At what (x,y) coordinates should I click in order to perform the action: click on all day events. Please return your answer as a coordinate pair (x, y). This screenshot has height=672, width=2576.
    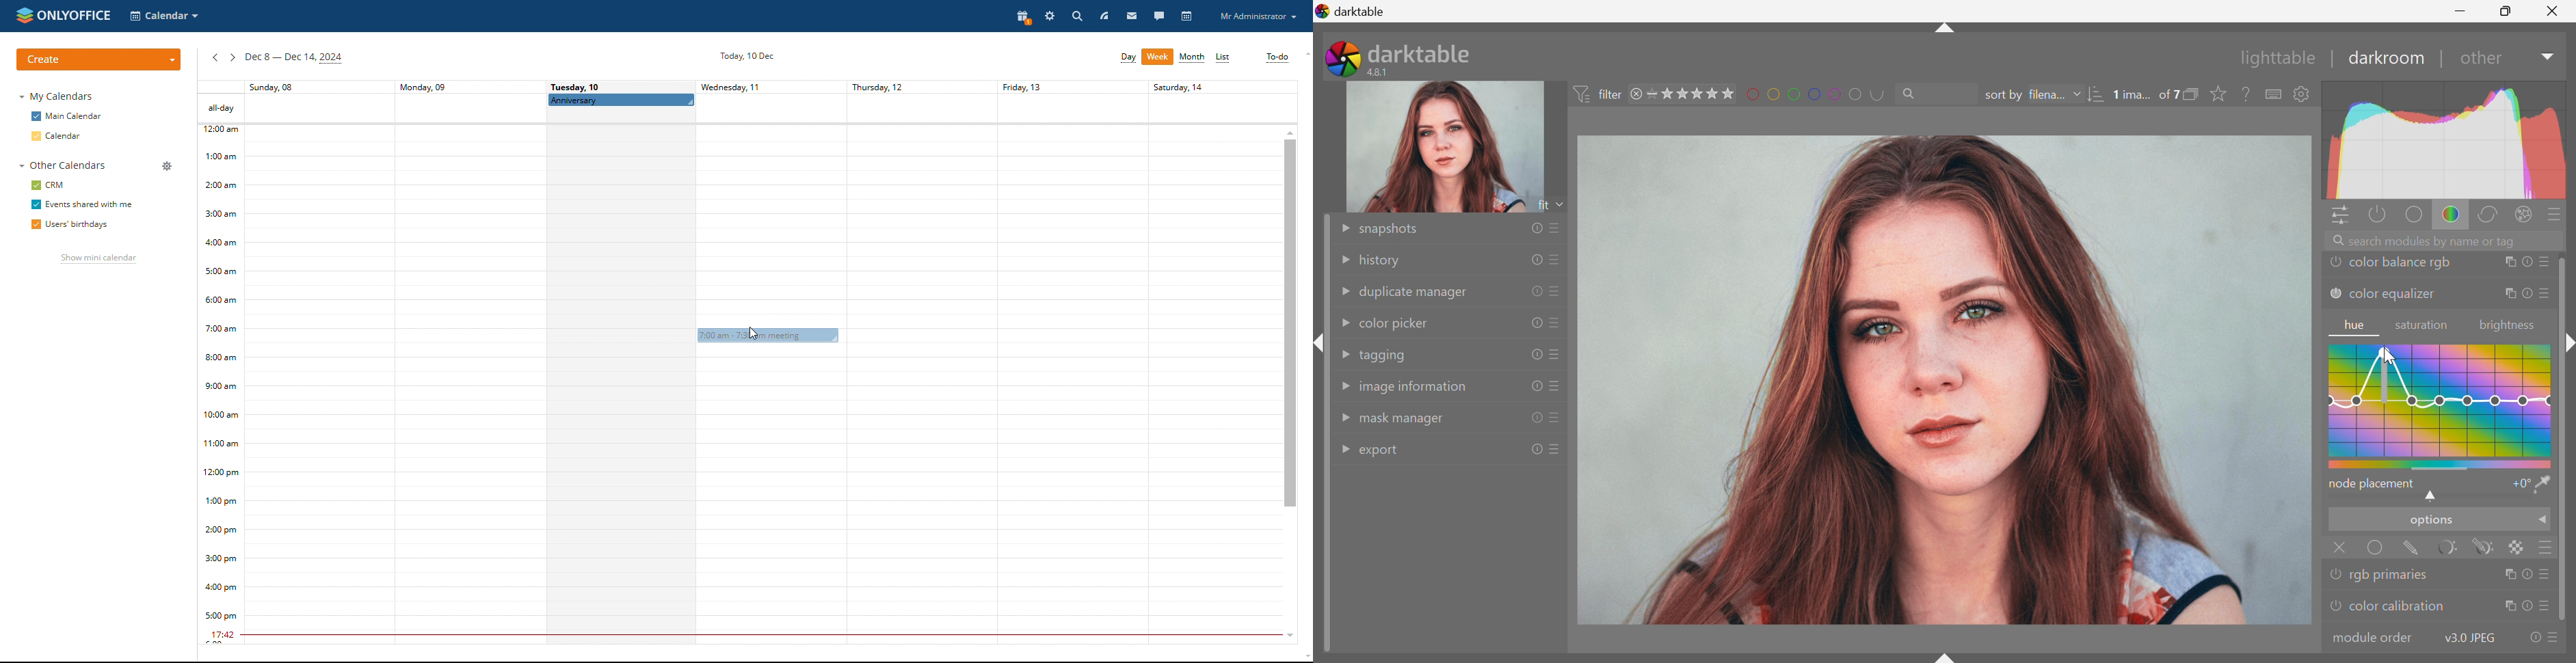
    Looking at the image, I should click on (747, 109).